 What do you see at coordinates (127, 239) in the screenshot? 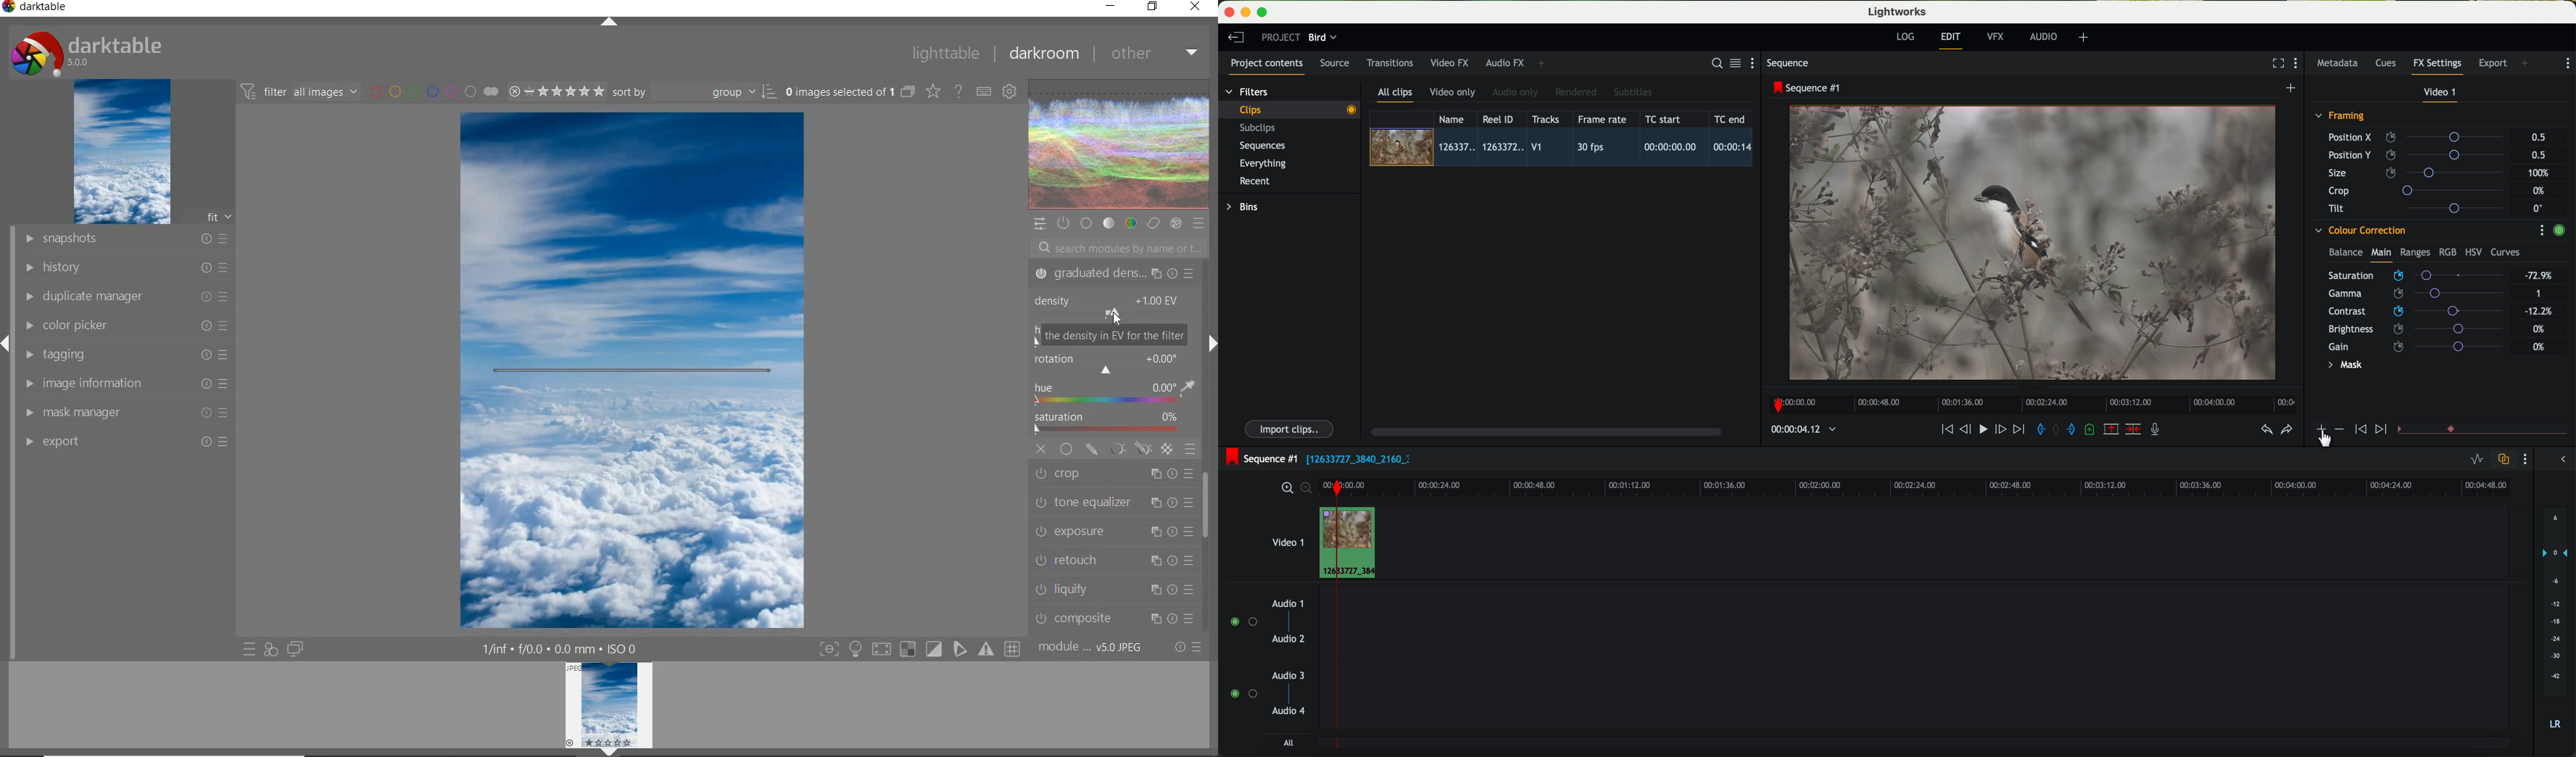
I see `SNAPSHOTS` at bounding box center [127, 239].